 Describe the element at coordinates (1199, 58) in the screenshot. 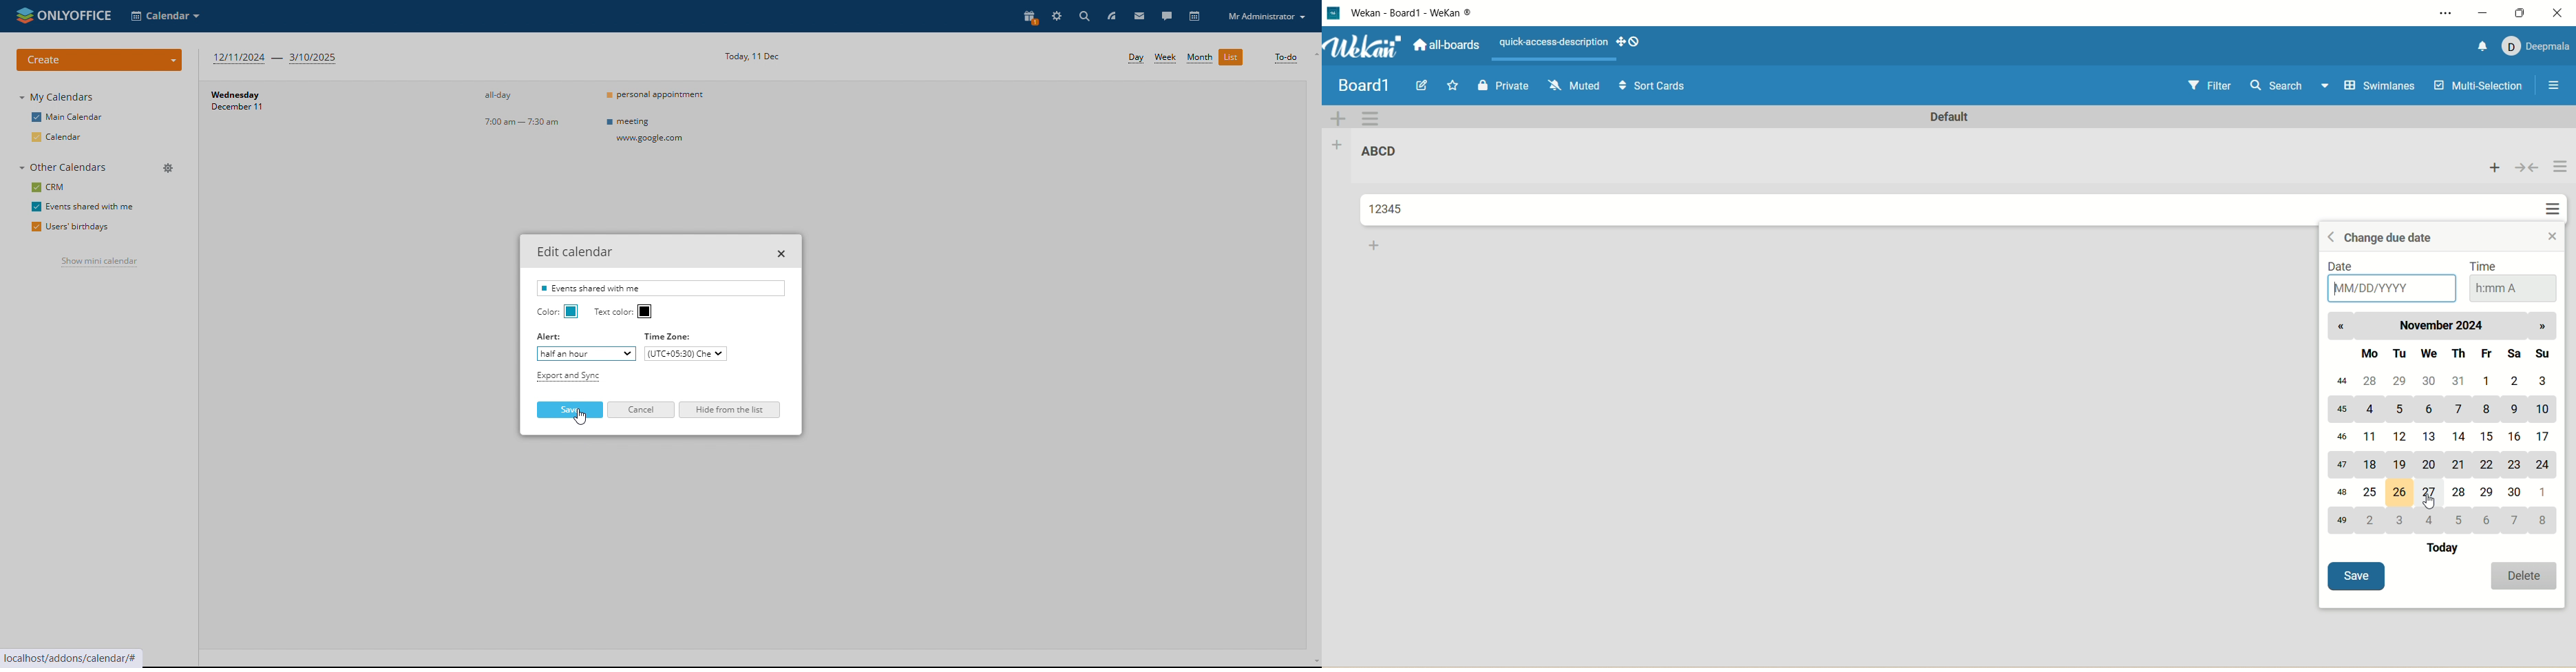

I see `month view` at that location.